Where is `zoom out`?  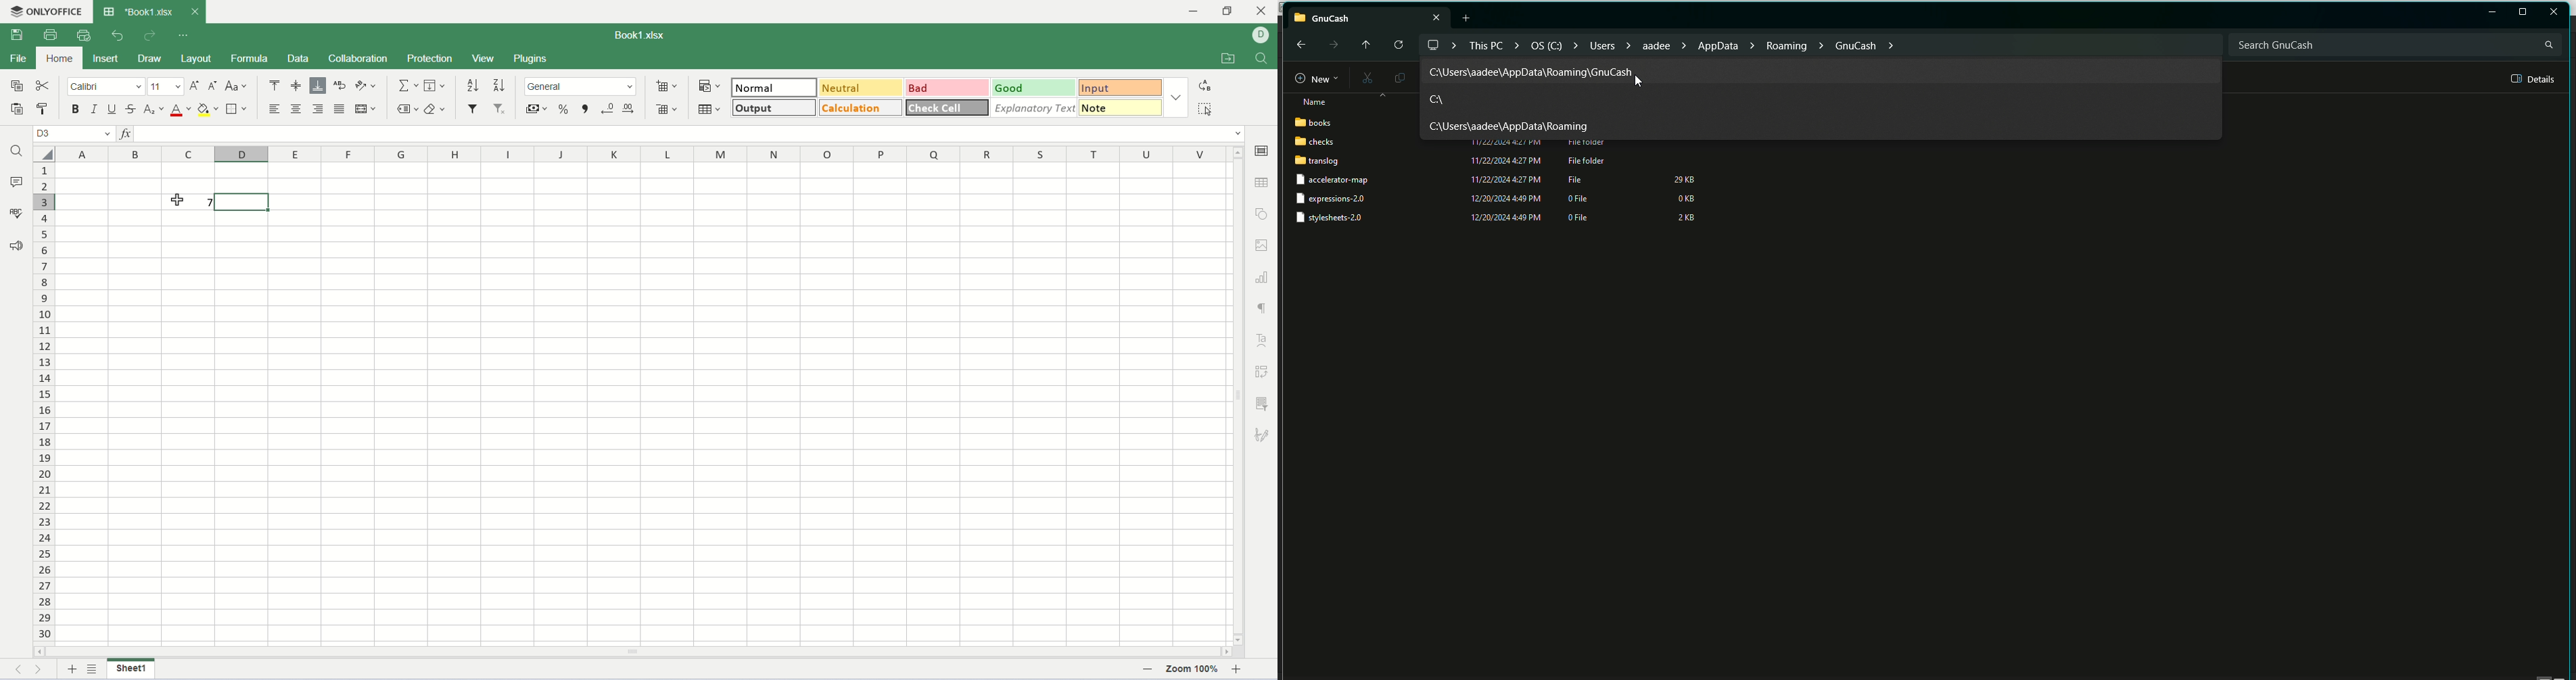
zoom out is located at coordinates (1148, 669).